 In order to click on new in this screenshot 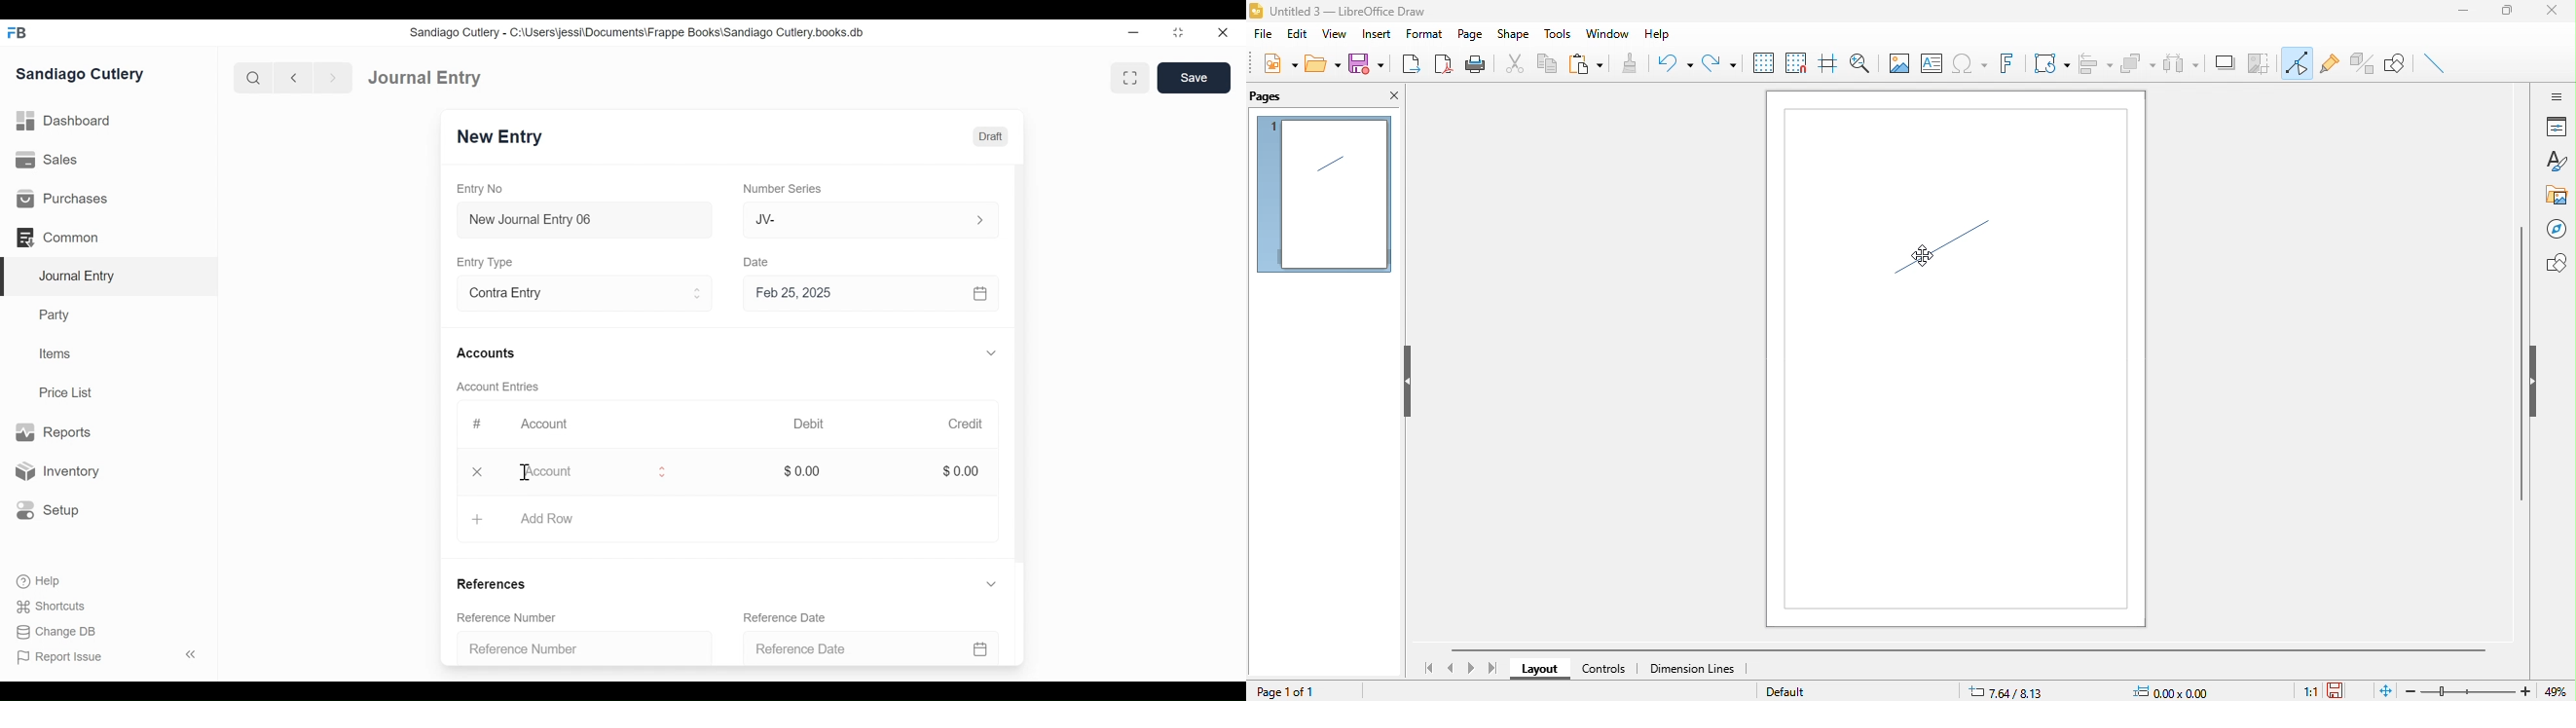, I will do `click(1277, 66)`.